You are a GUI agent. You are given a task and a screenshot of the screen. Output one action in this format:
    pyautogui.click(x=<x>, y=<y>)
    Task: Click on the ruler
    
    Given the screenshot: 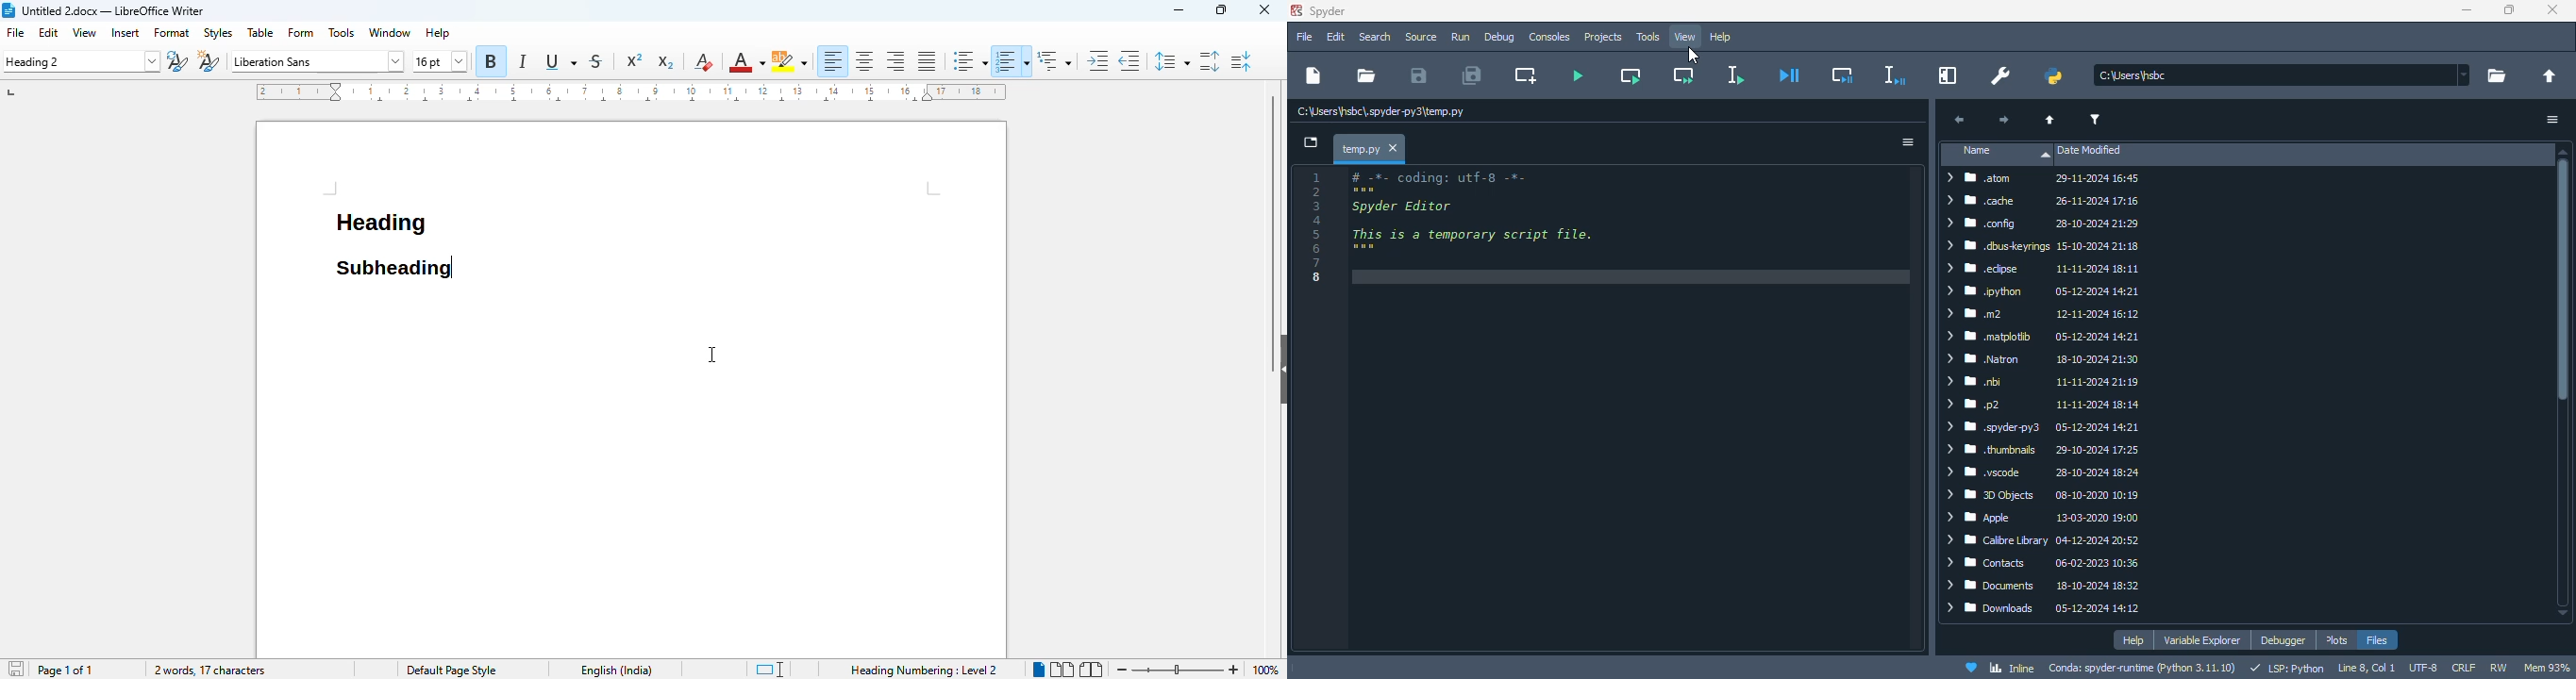 What is the action you would take?
    pyautogui.click(x=630, y=91)
    